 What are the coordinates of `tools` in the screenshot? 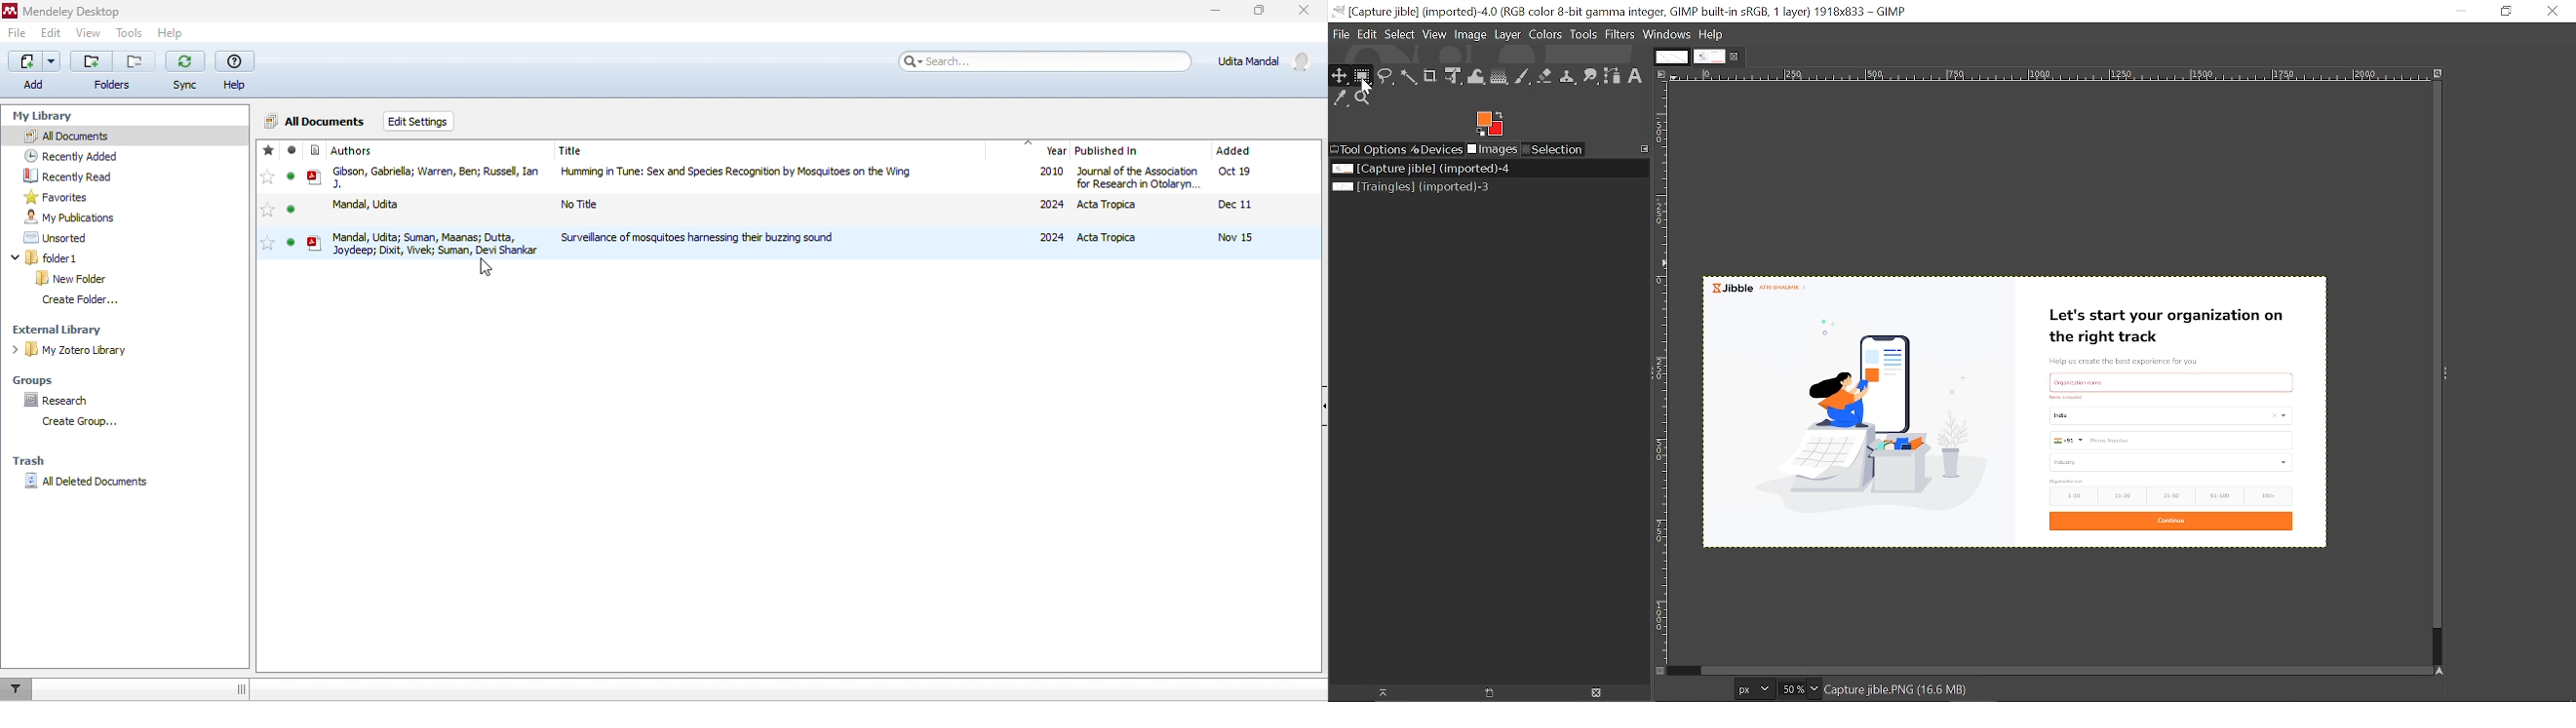 It's located at (128, 34).